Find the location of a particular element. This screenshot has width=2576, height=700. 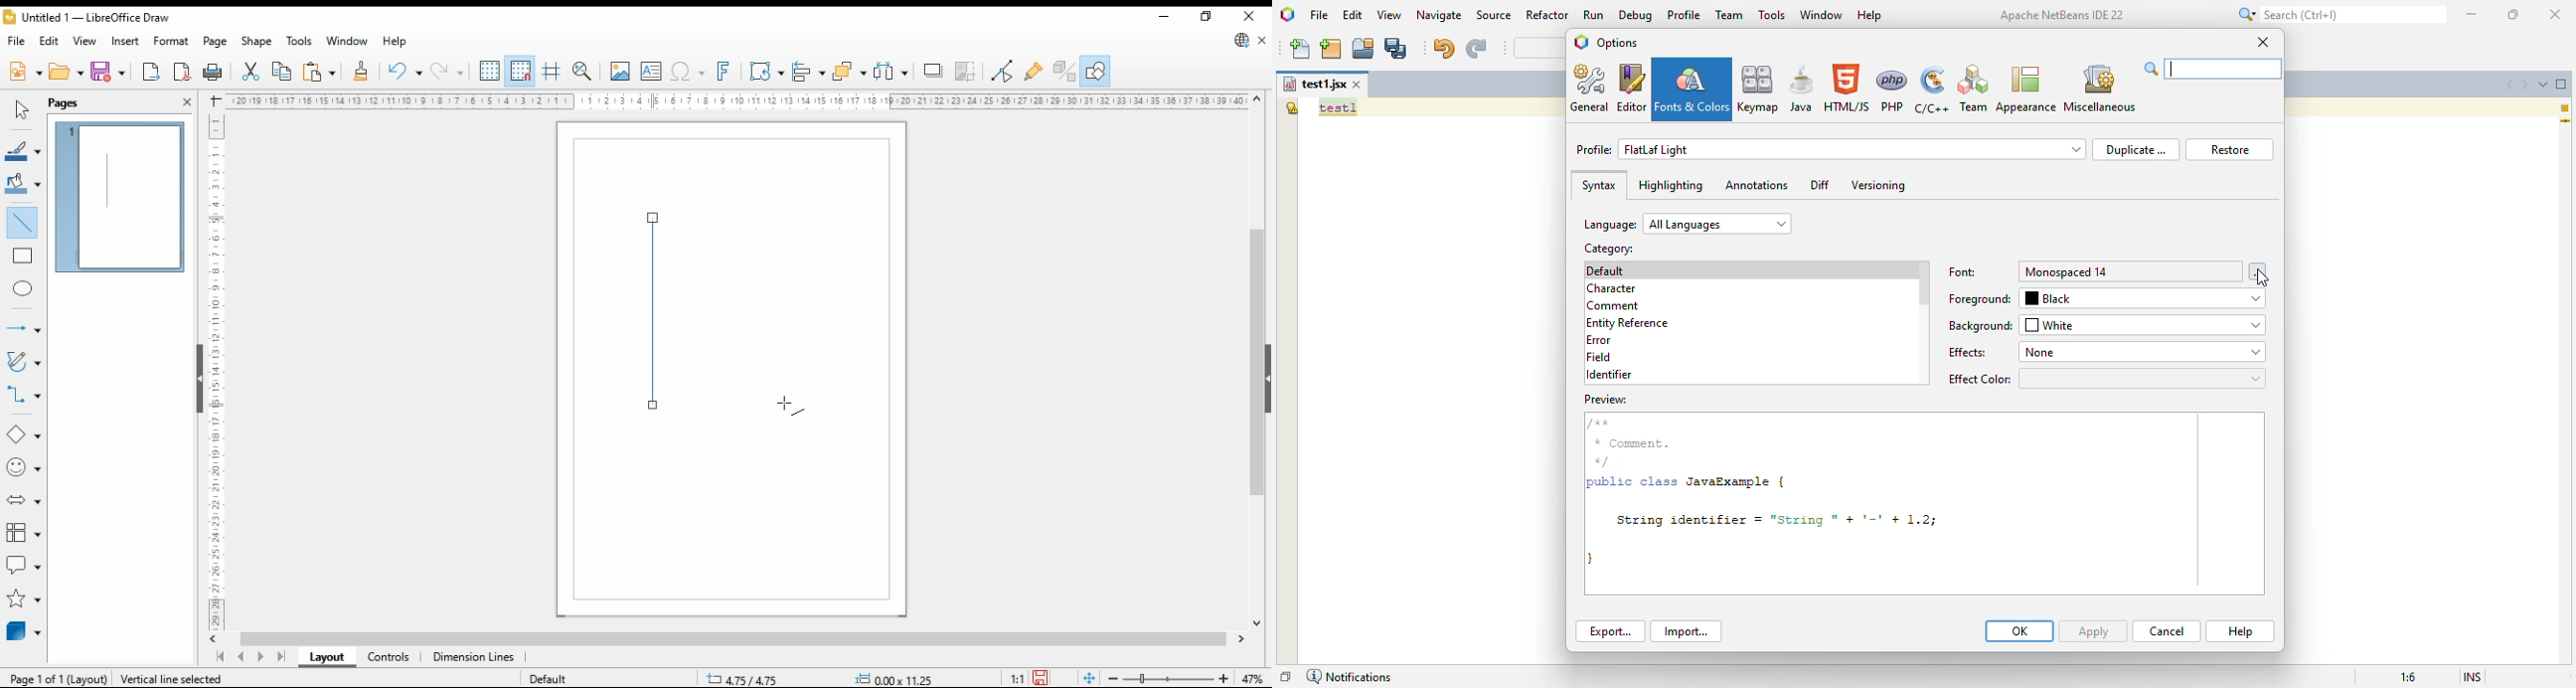

3D objects is located at coordinates (25, 631).